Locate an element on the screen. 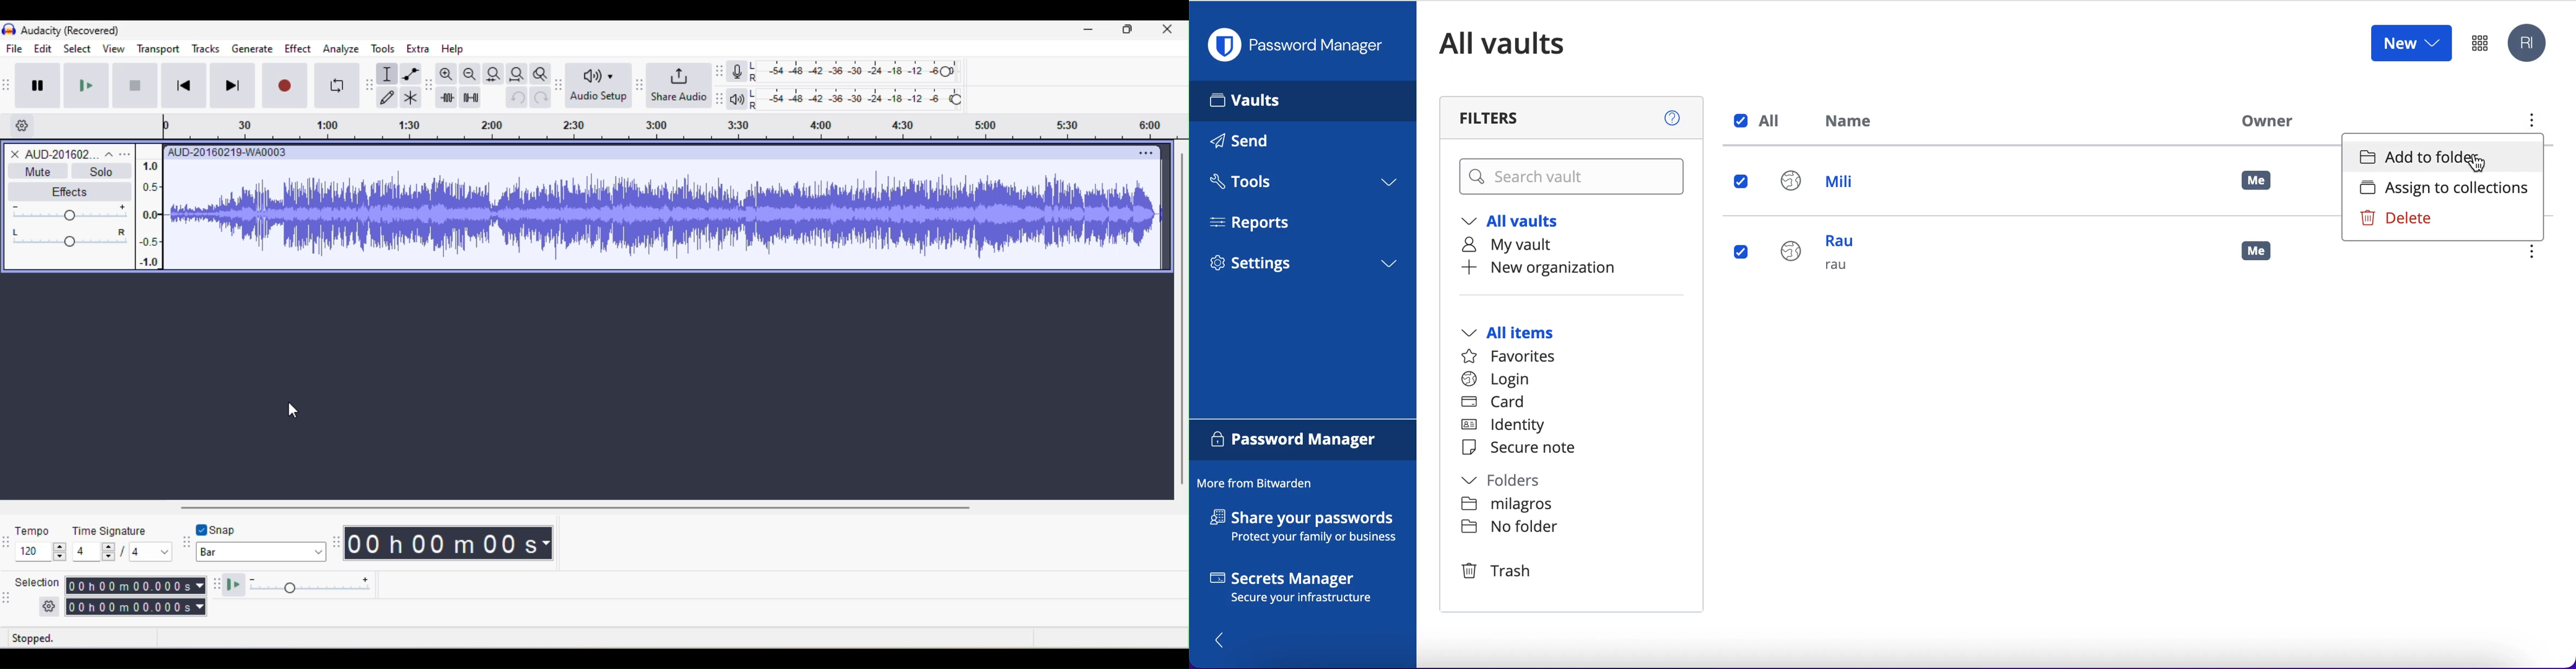  assign to collections is located at coordinates (2442, 188).